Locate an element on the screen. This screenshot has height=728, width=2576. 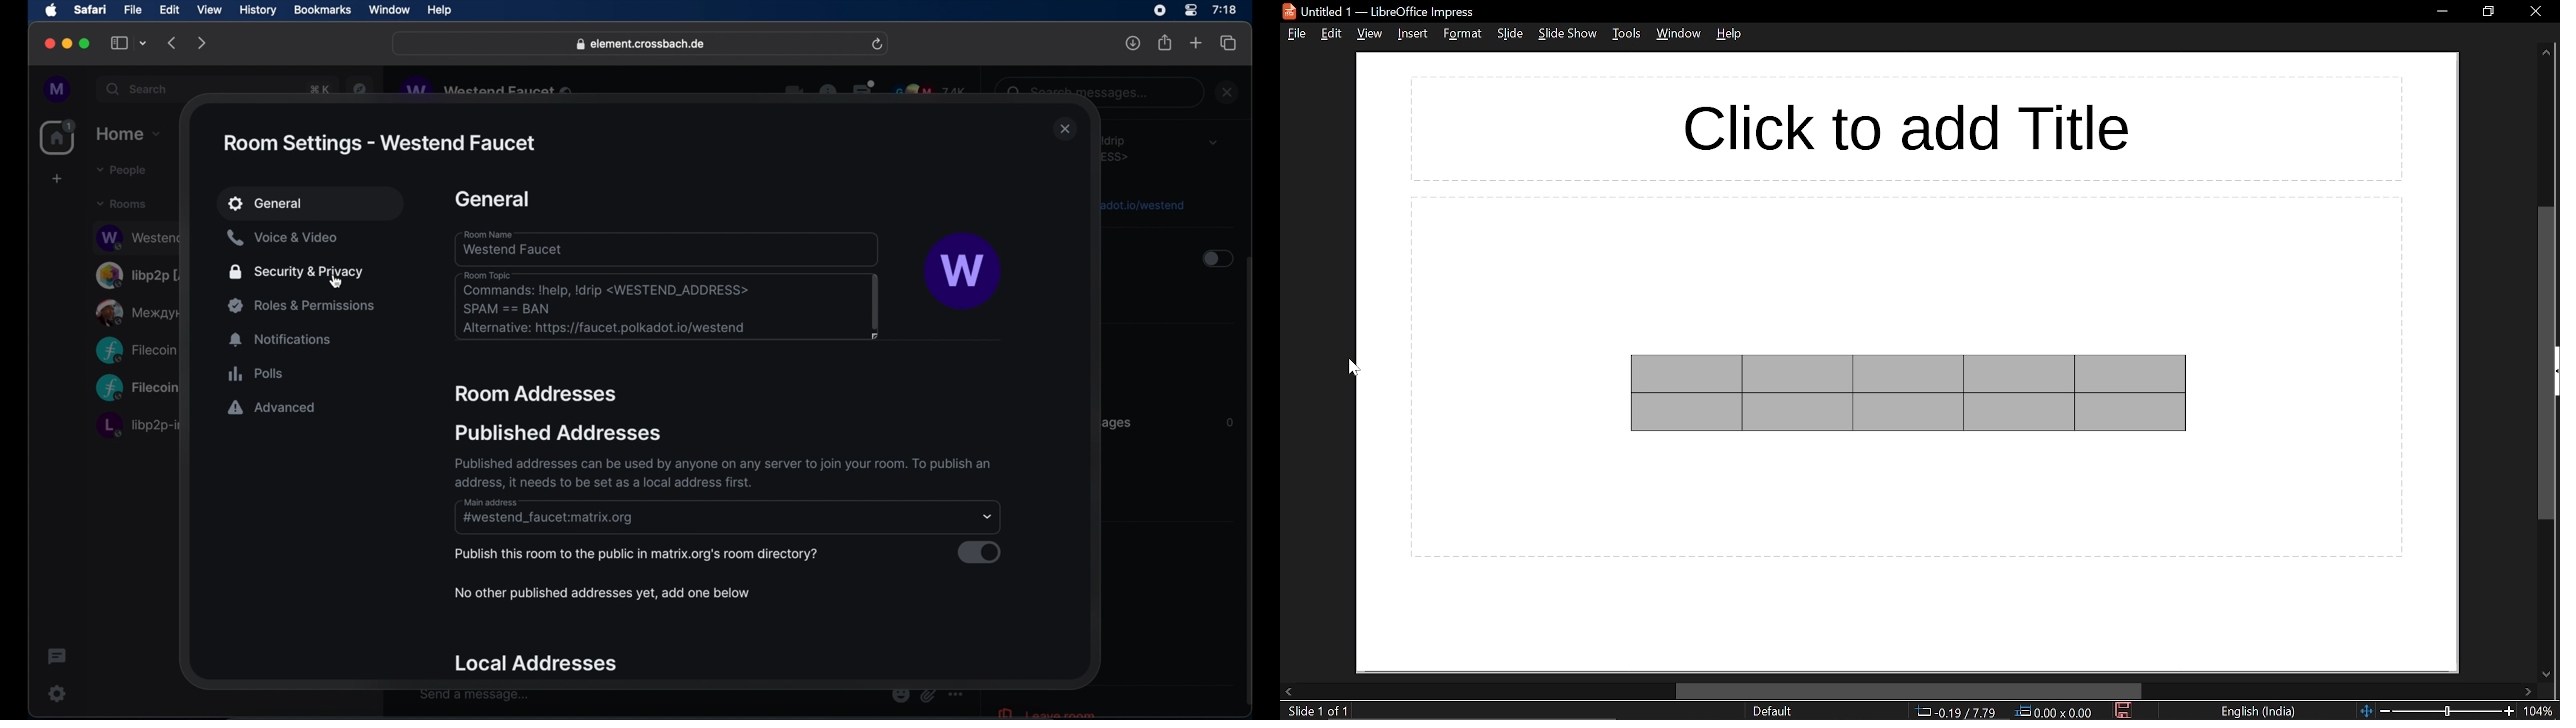
obscure is located at coordinates (317, 89).